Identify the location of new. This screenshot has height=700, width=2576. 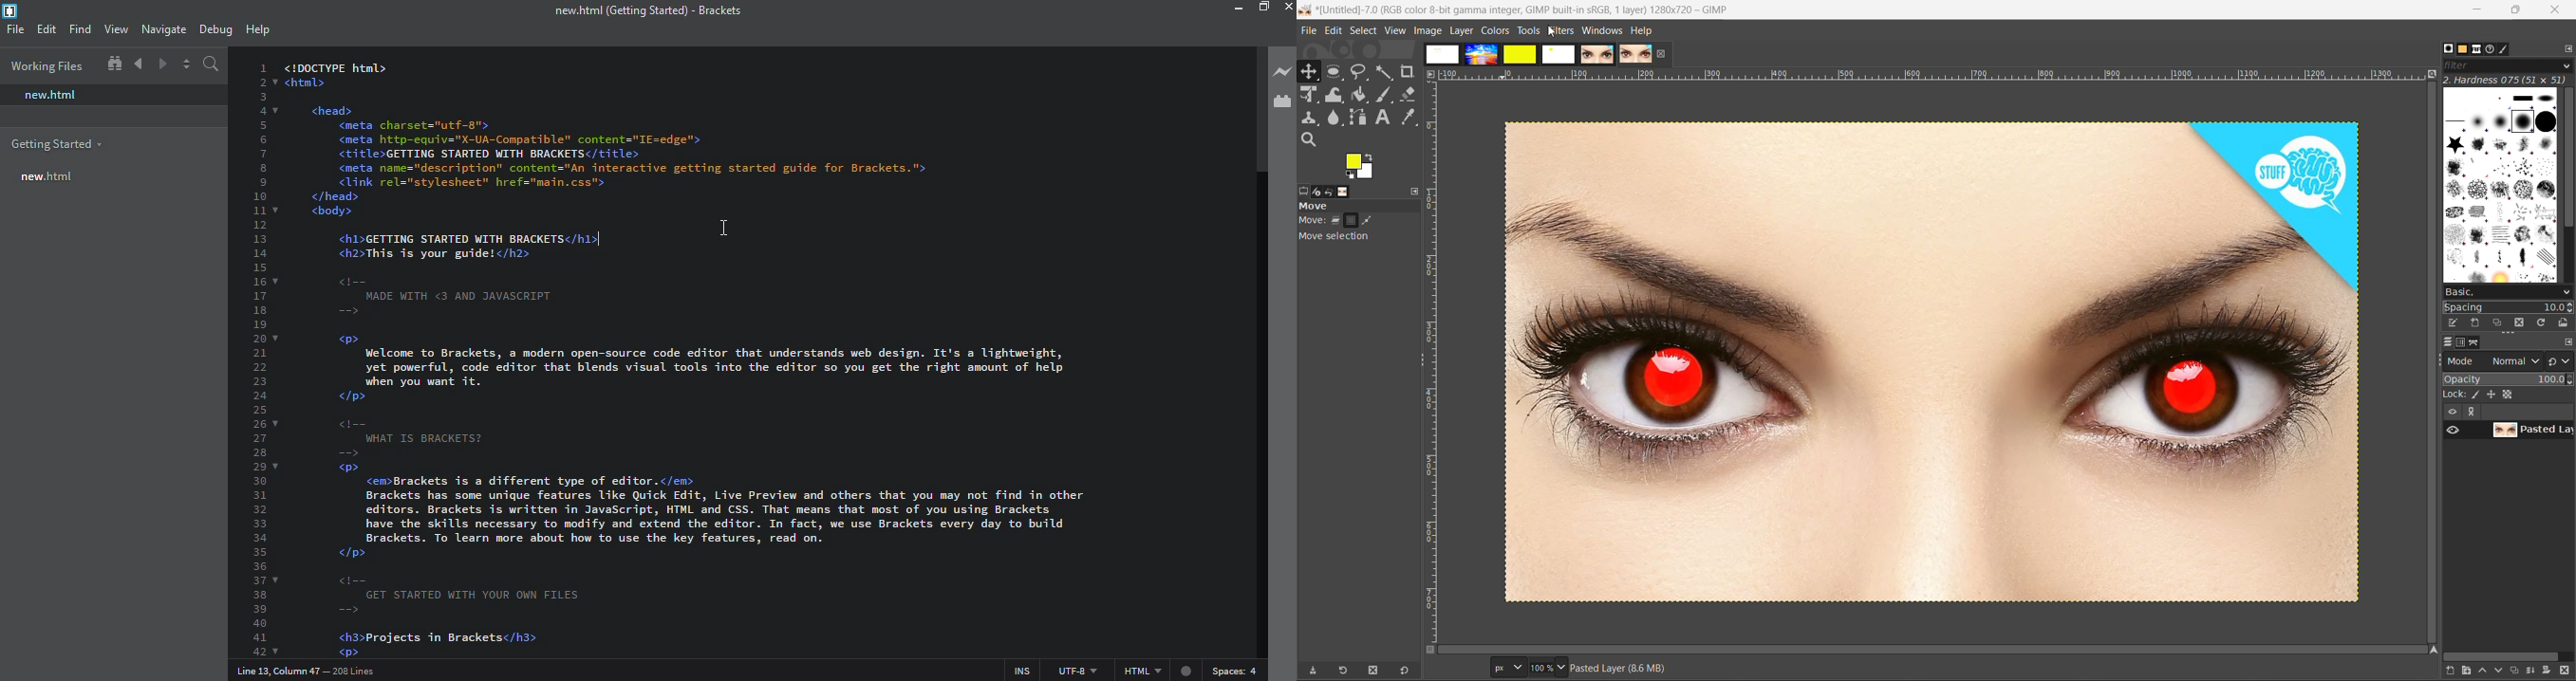
(53, 95).